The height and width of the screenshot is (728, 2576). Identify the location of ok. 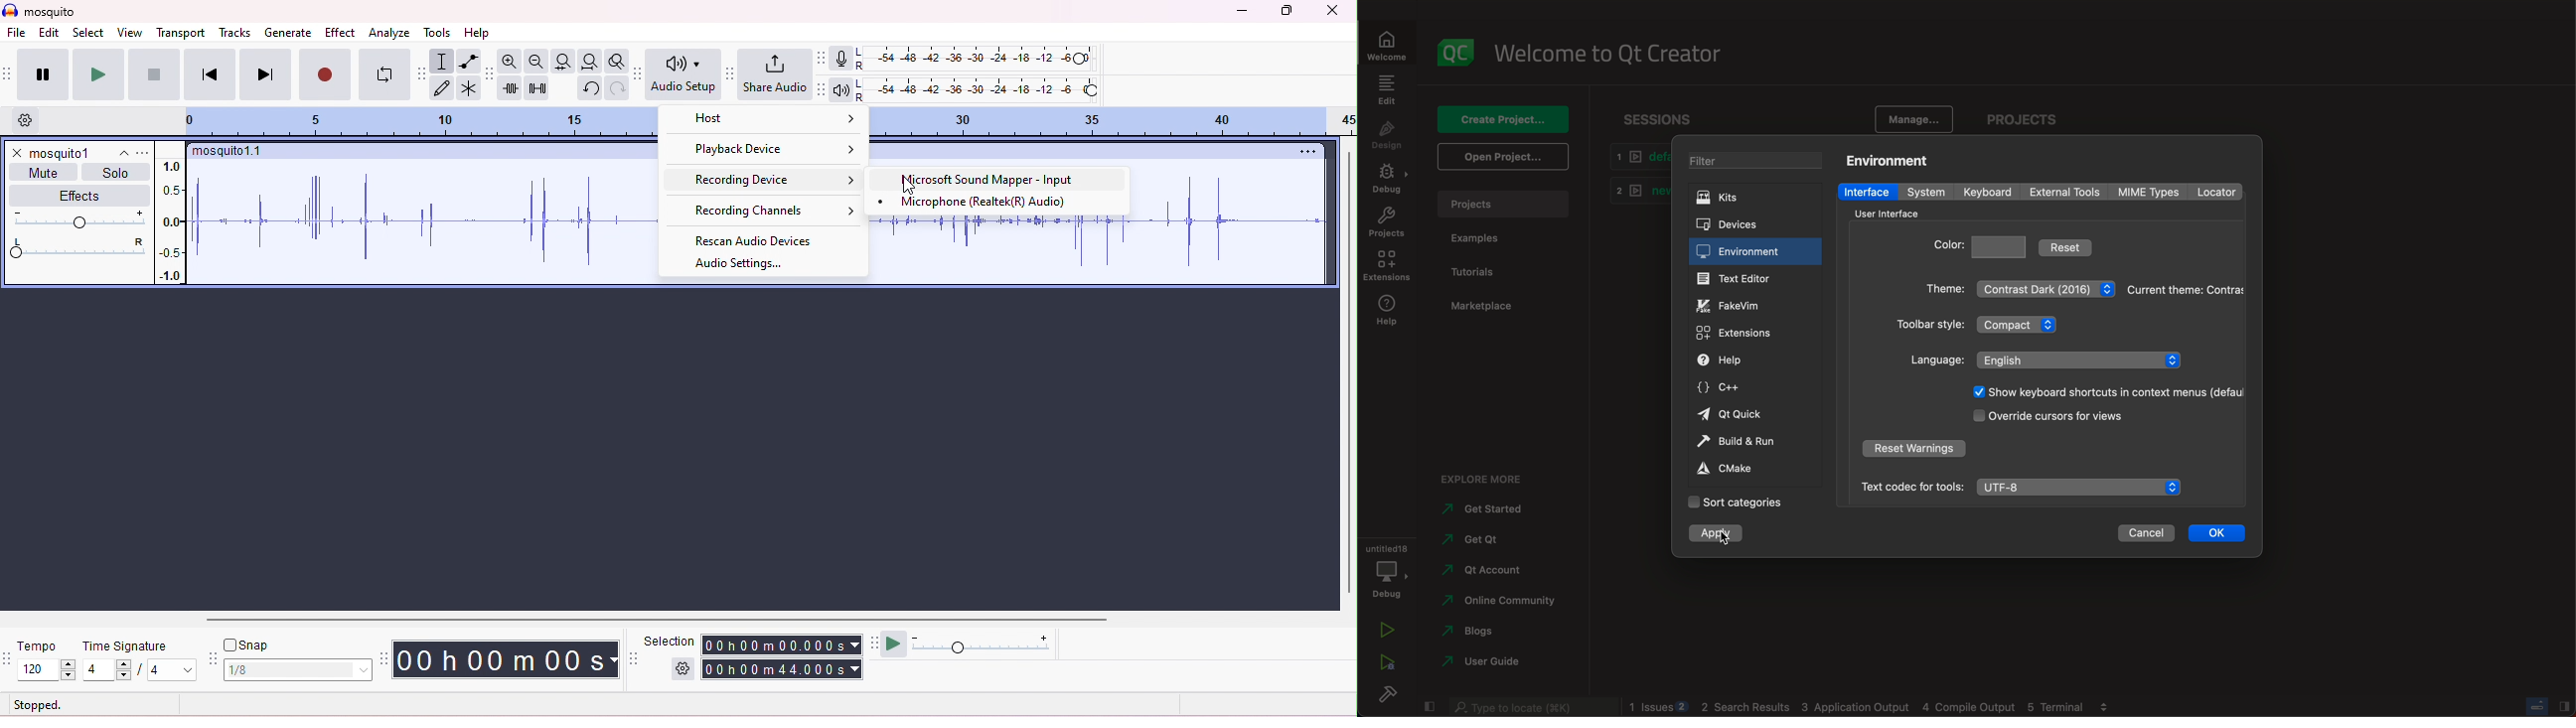
(2216, 535).